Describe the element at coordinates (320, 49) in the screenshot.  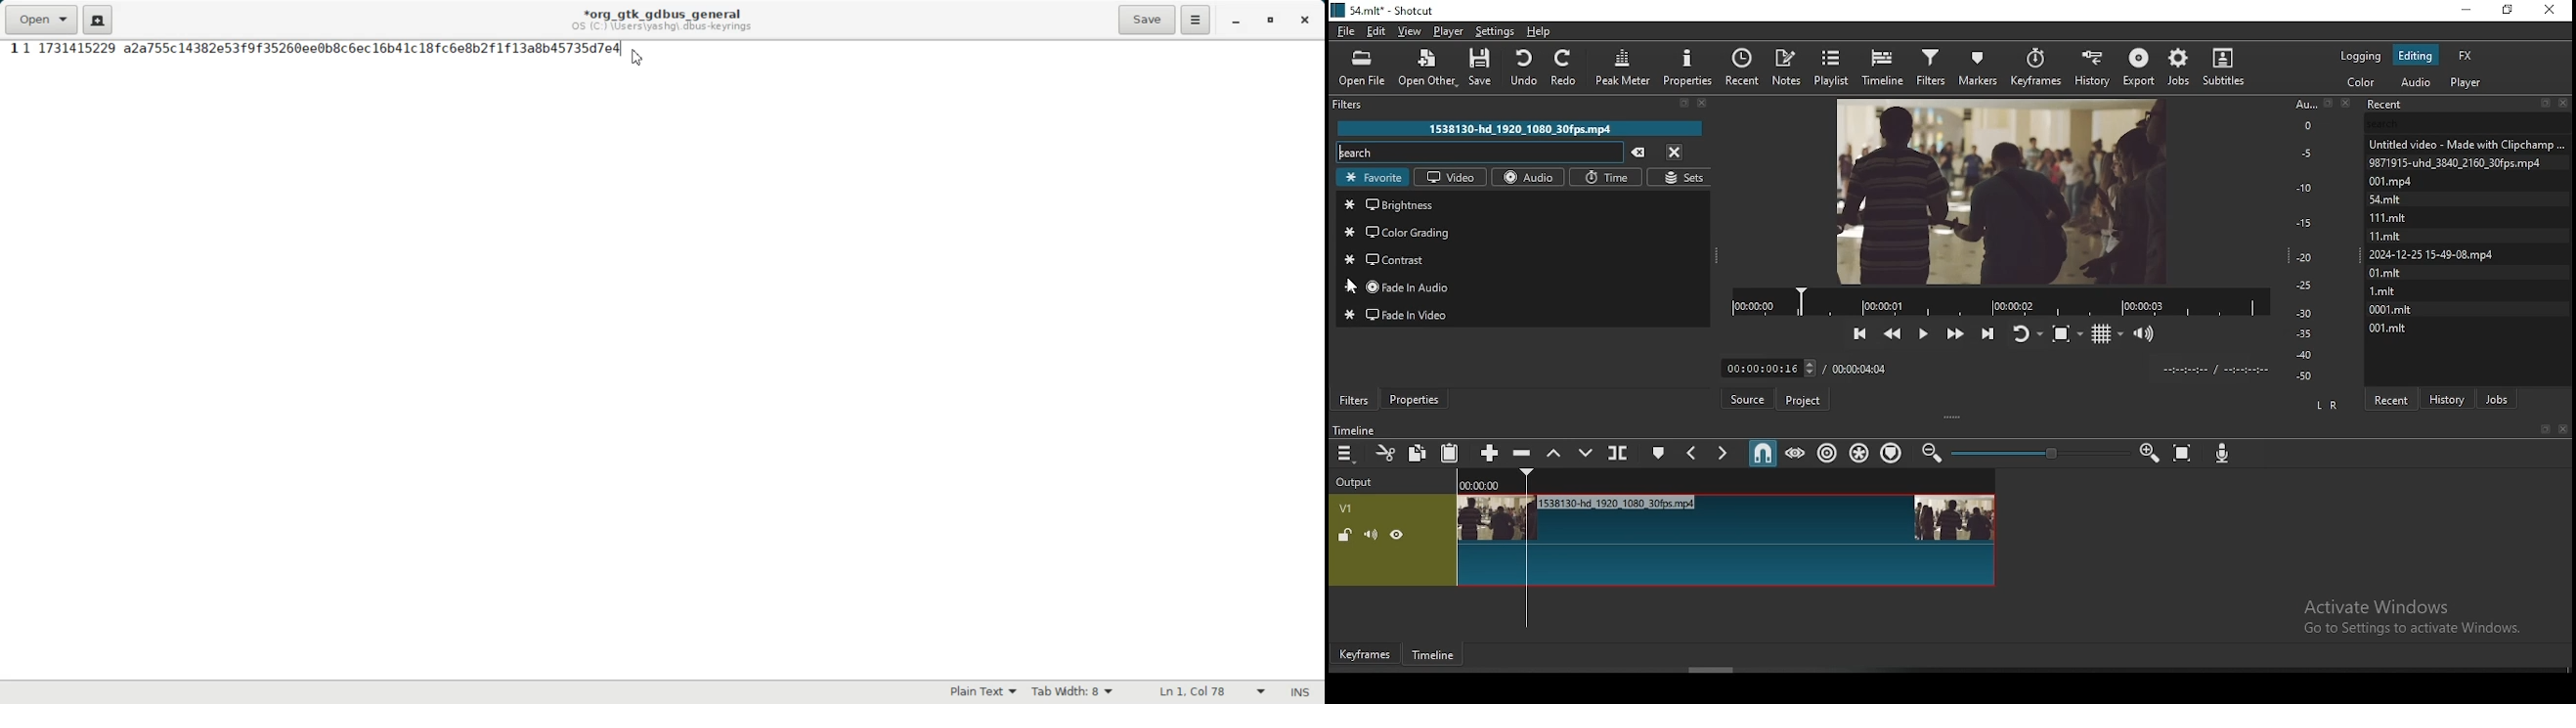
I see `Text` at that location.